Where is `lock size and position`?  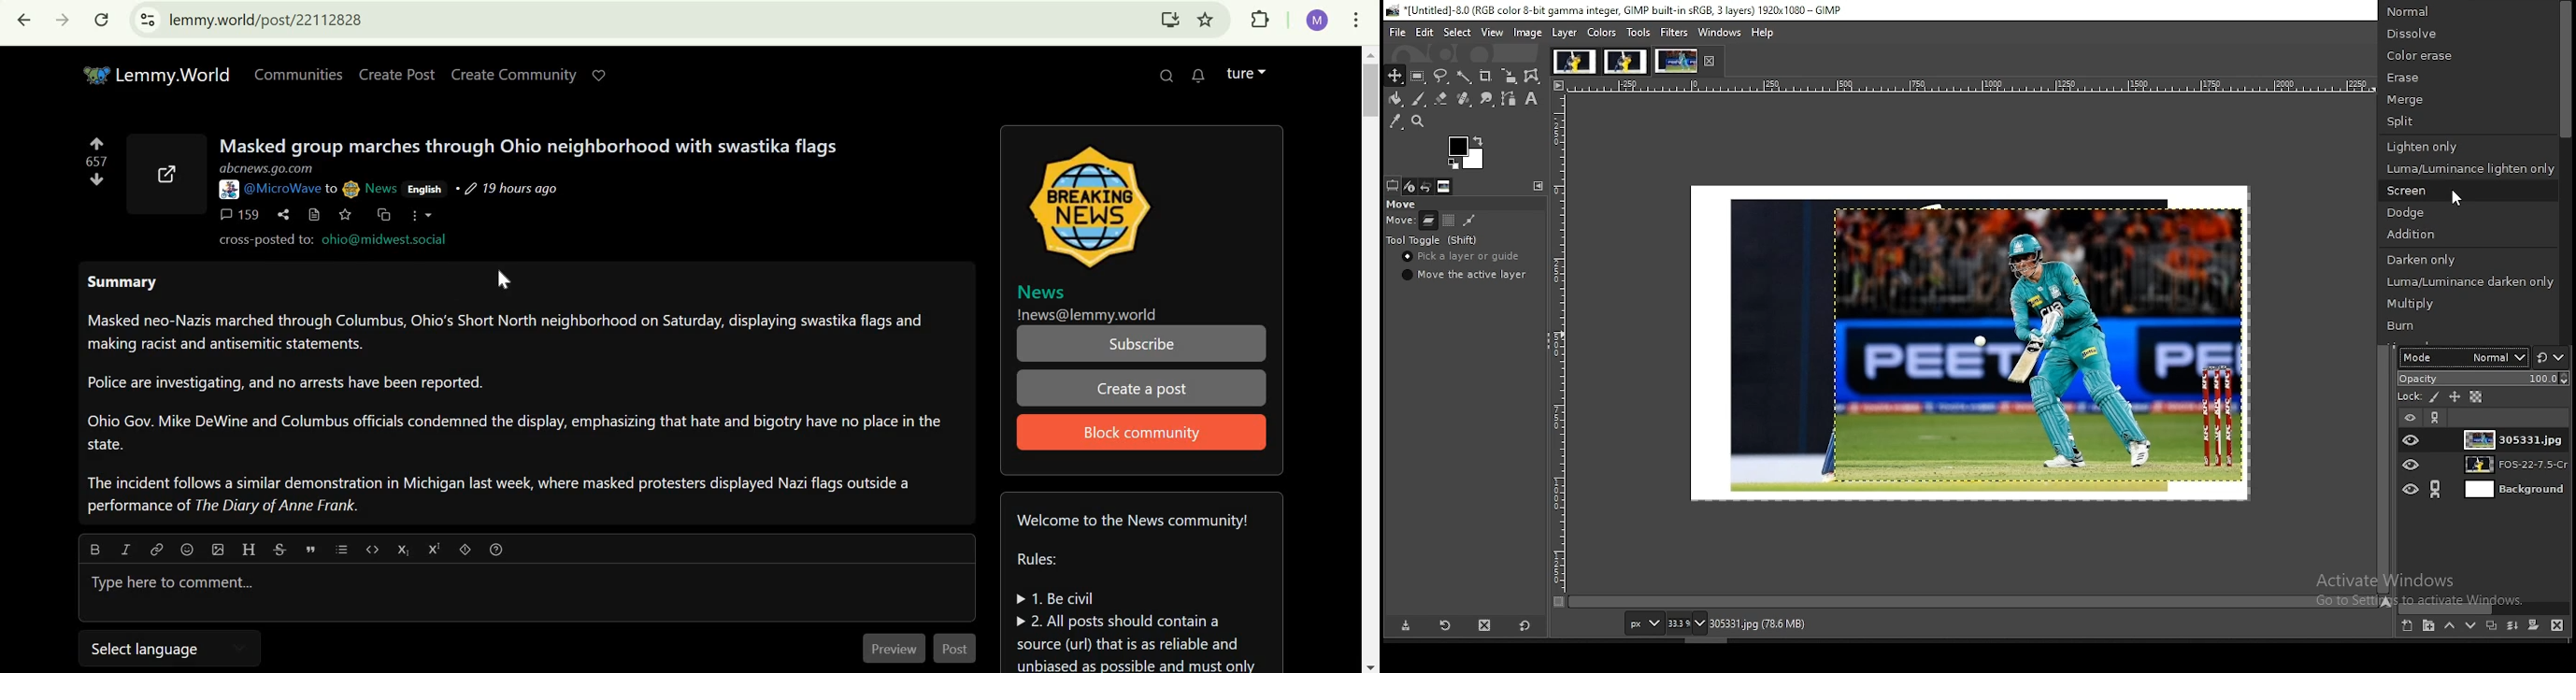
lock size and position is located at coordinates (2454, 397).